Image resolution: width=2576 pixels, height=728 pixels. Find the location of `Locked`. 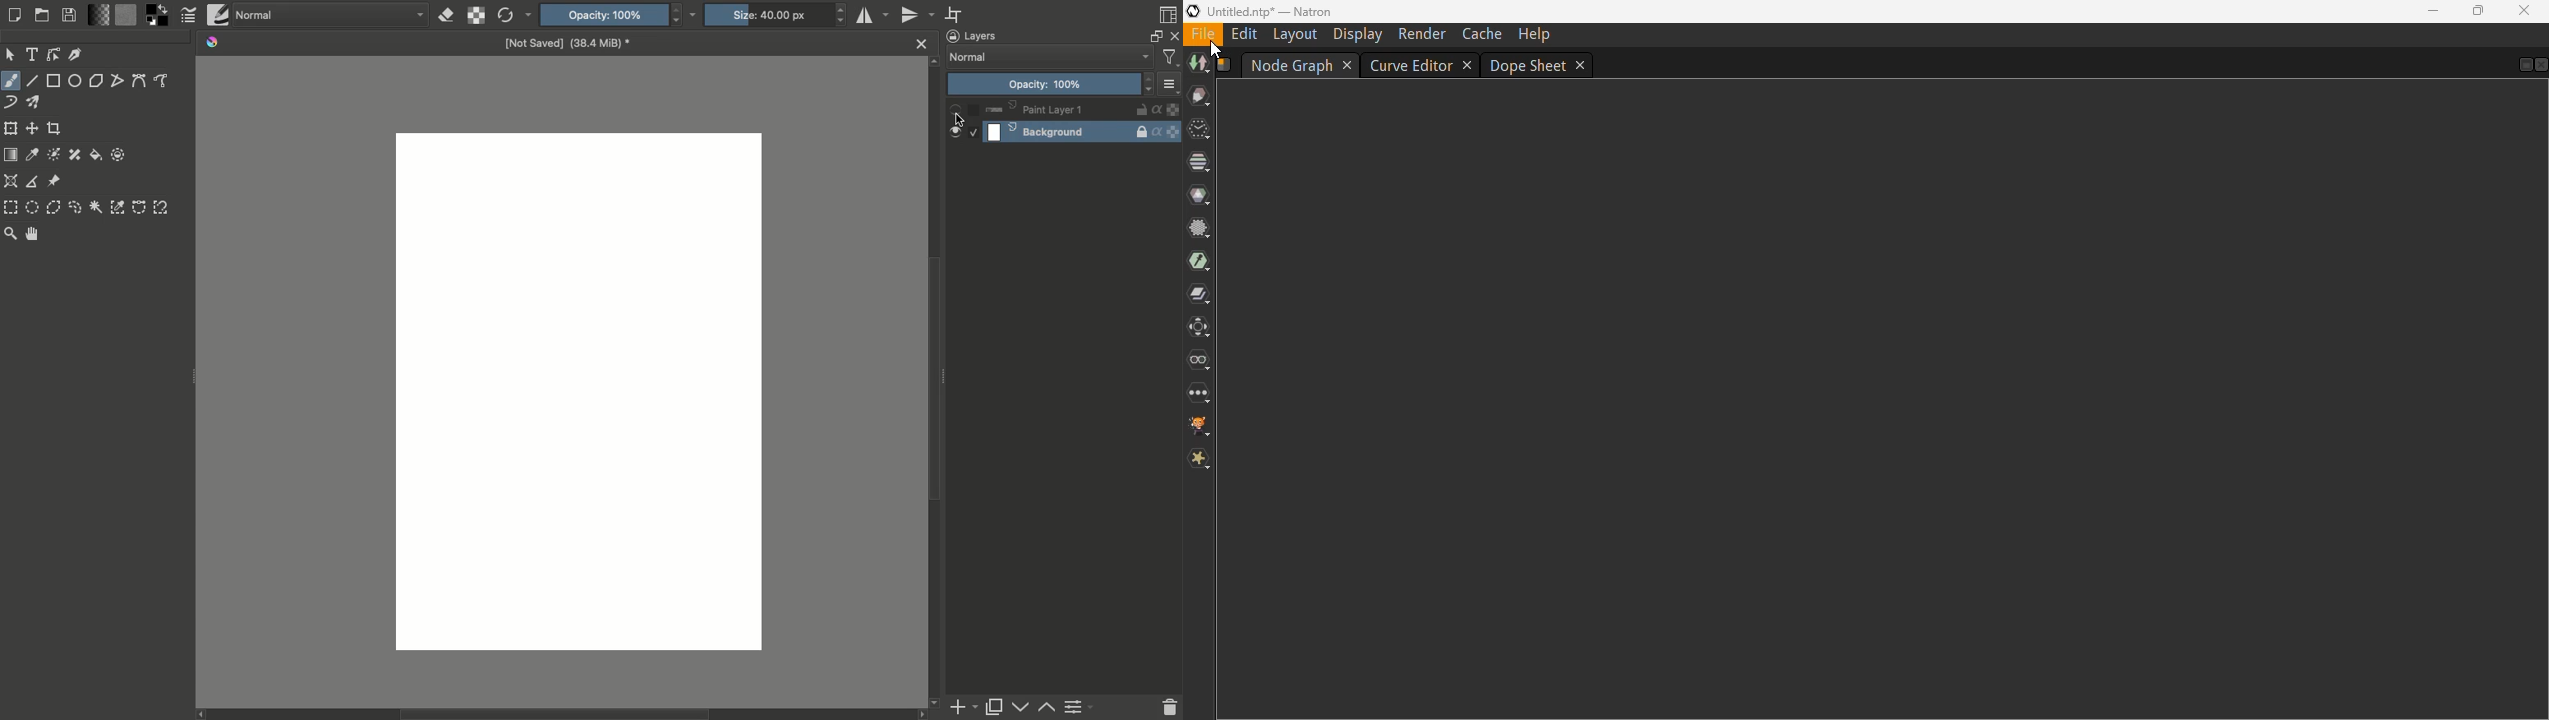

Locked is located at coordinates (1142, 132).